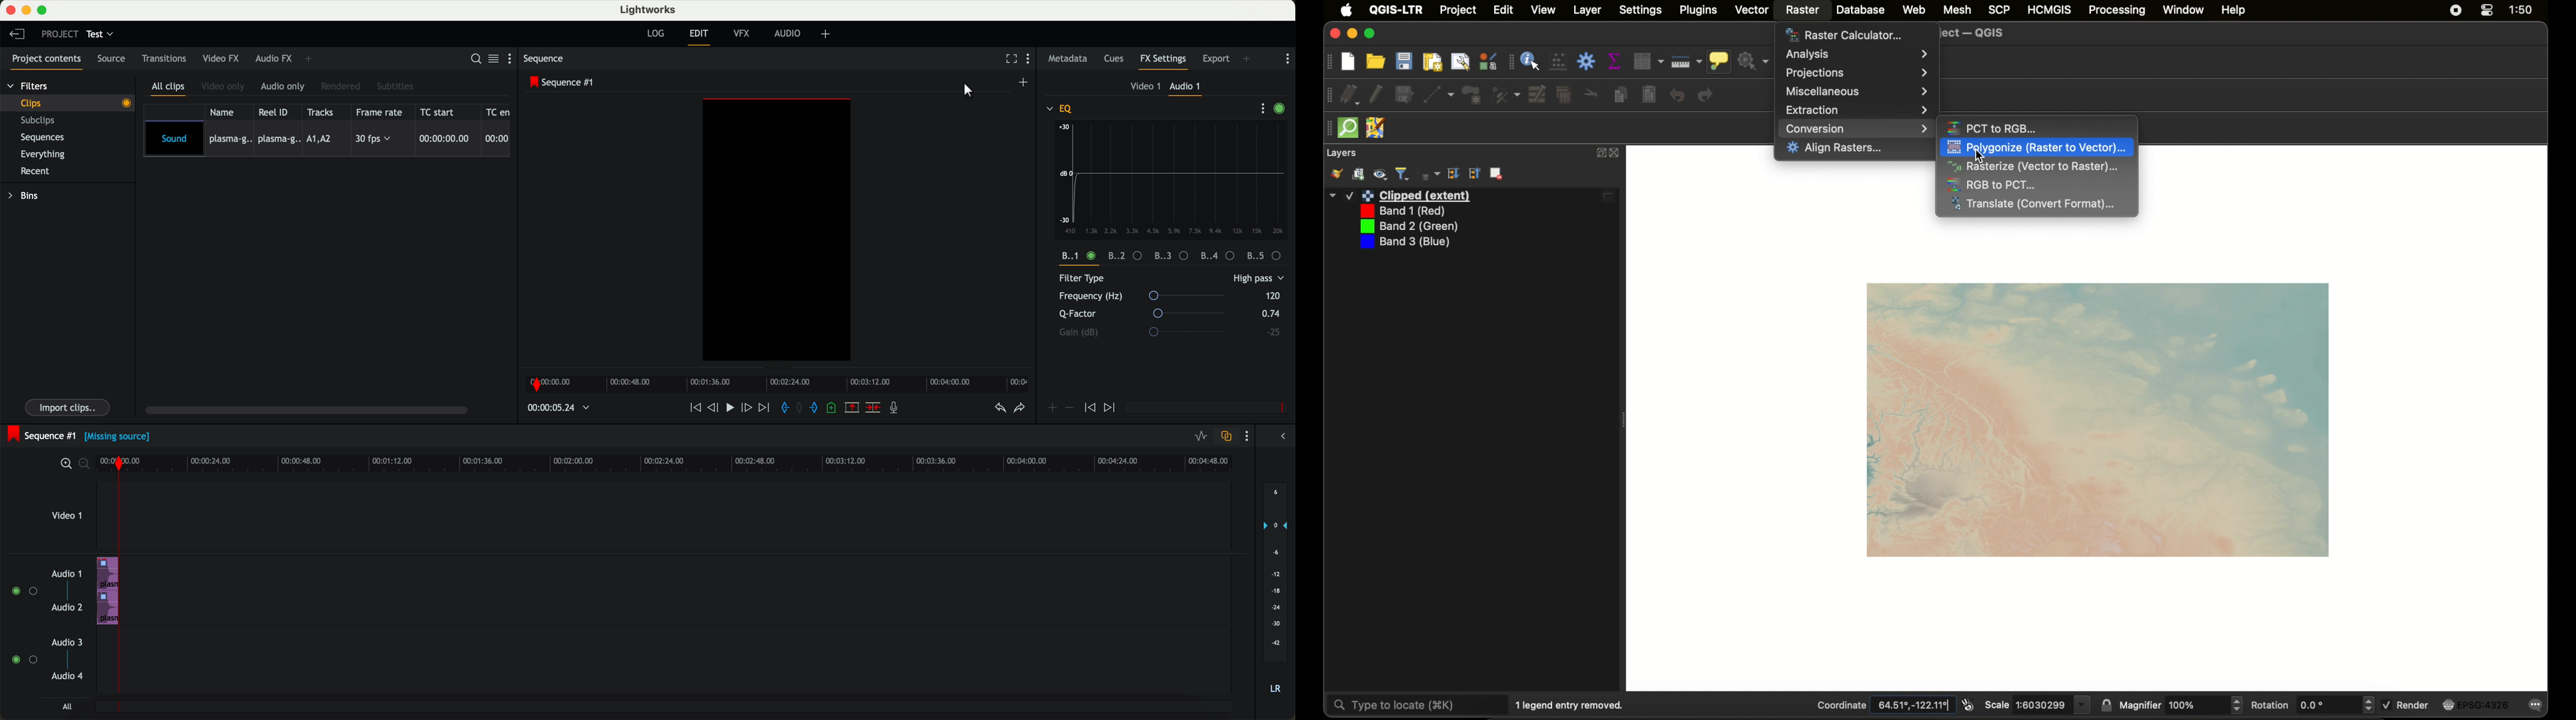  Describe the element at coordinates (1401, 211) in the screenshot. I see `band 1` at that location.